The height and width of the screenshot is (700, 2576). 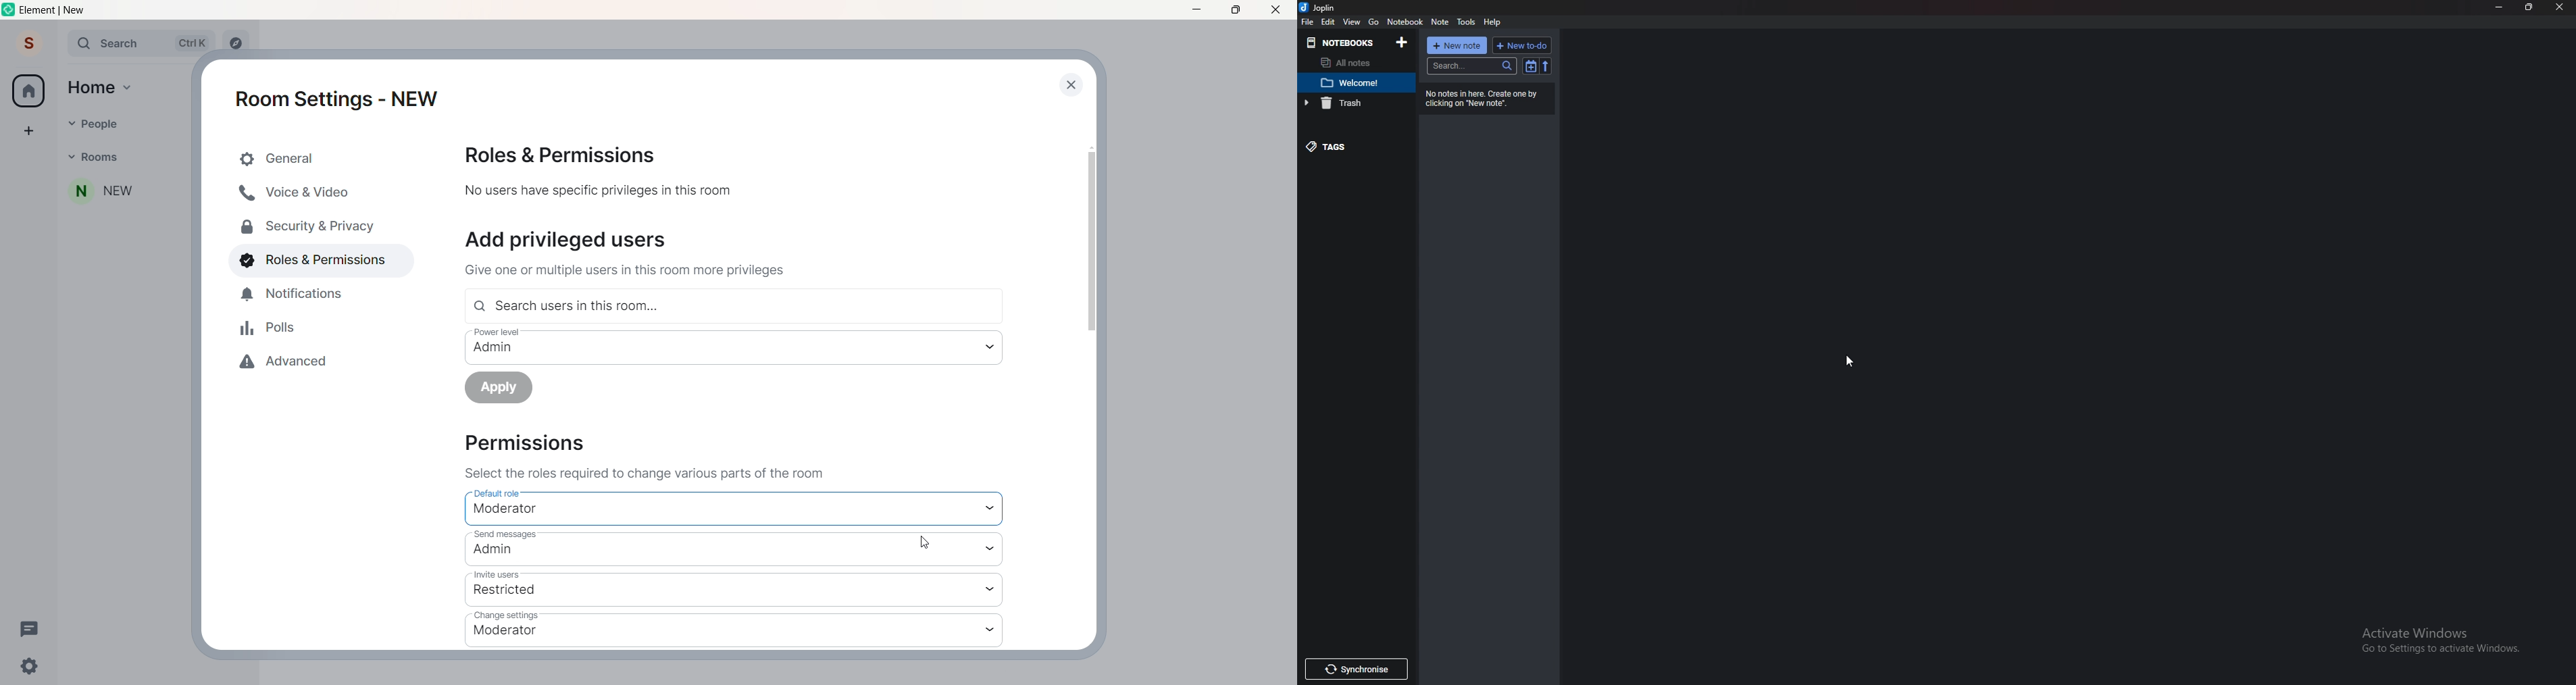 I want to click on apply, so click(x=508, y=389).